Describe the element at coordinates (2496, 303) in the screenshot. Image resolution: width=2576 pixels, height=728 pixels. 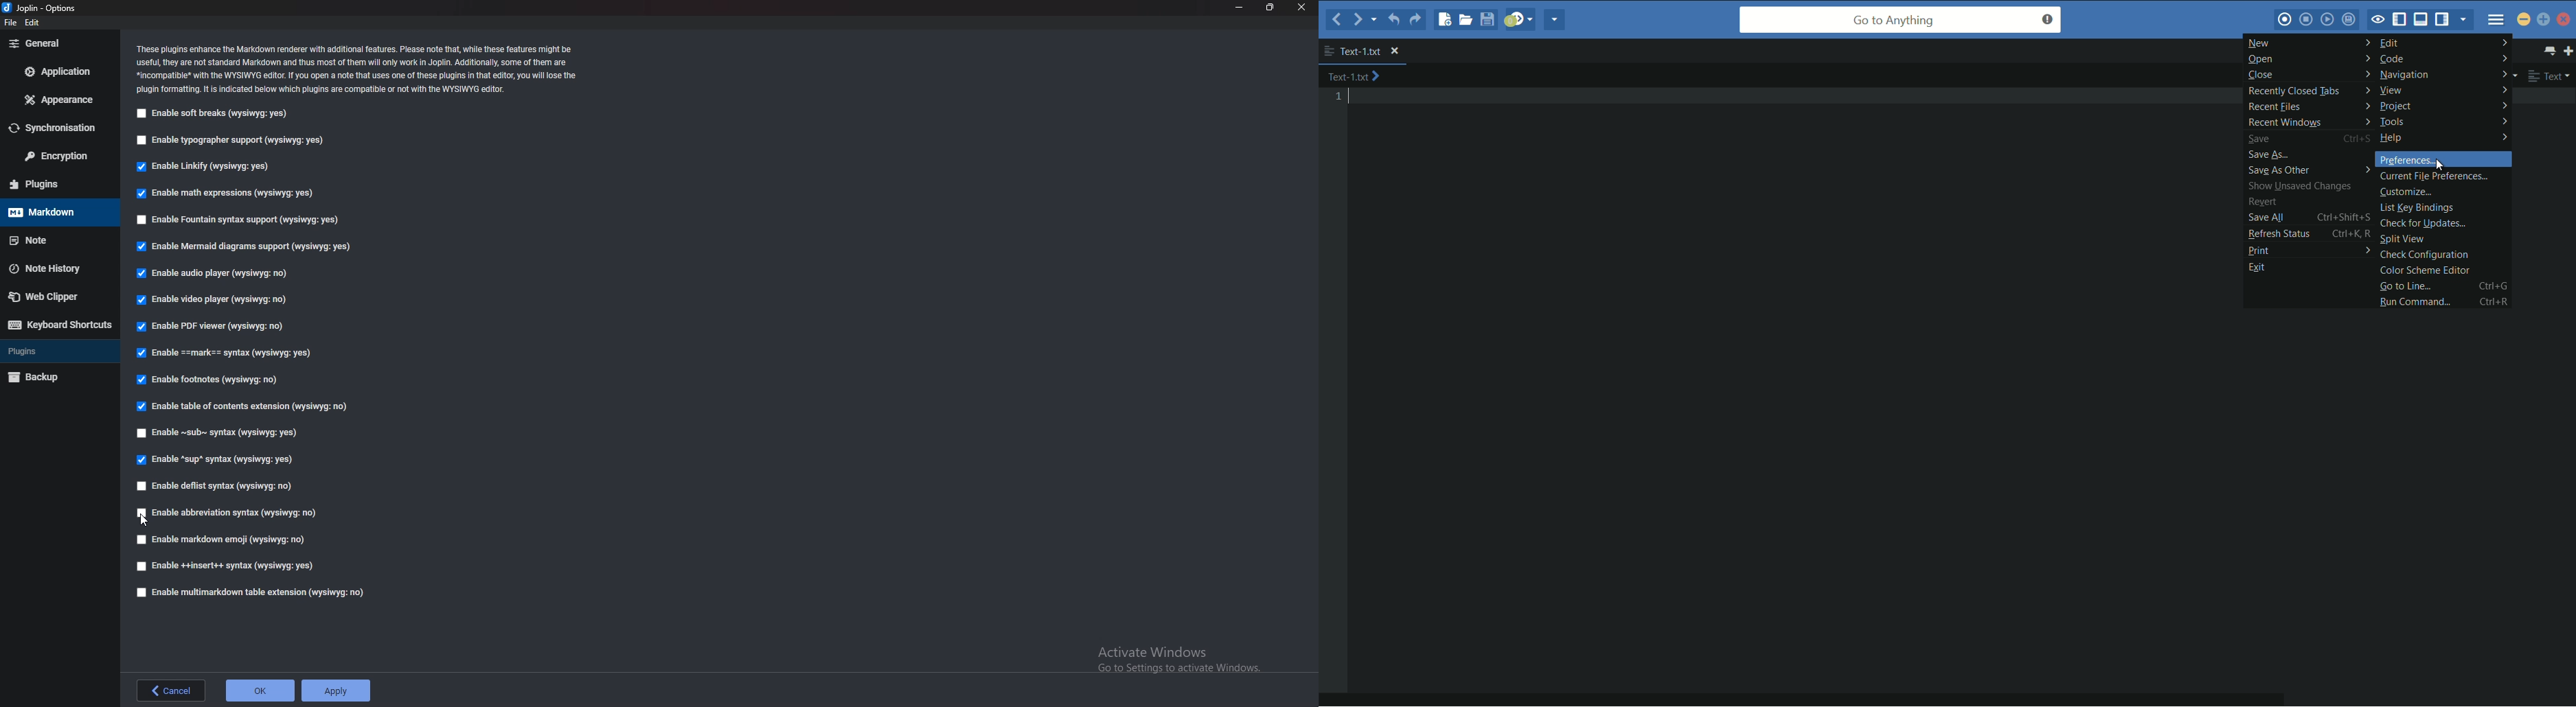
I see `Ctrl+R` at that location.